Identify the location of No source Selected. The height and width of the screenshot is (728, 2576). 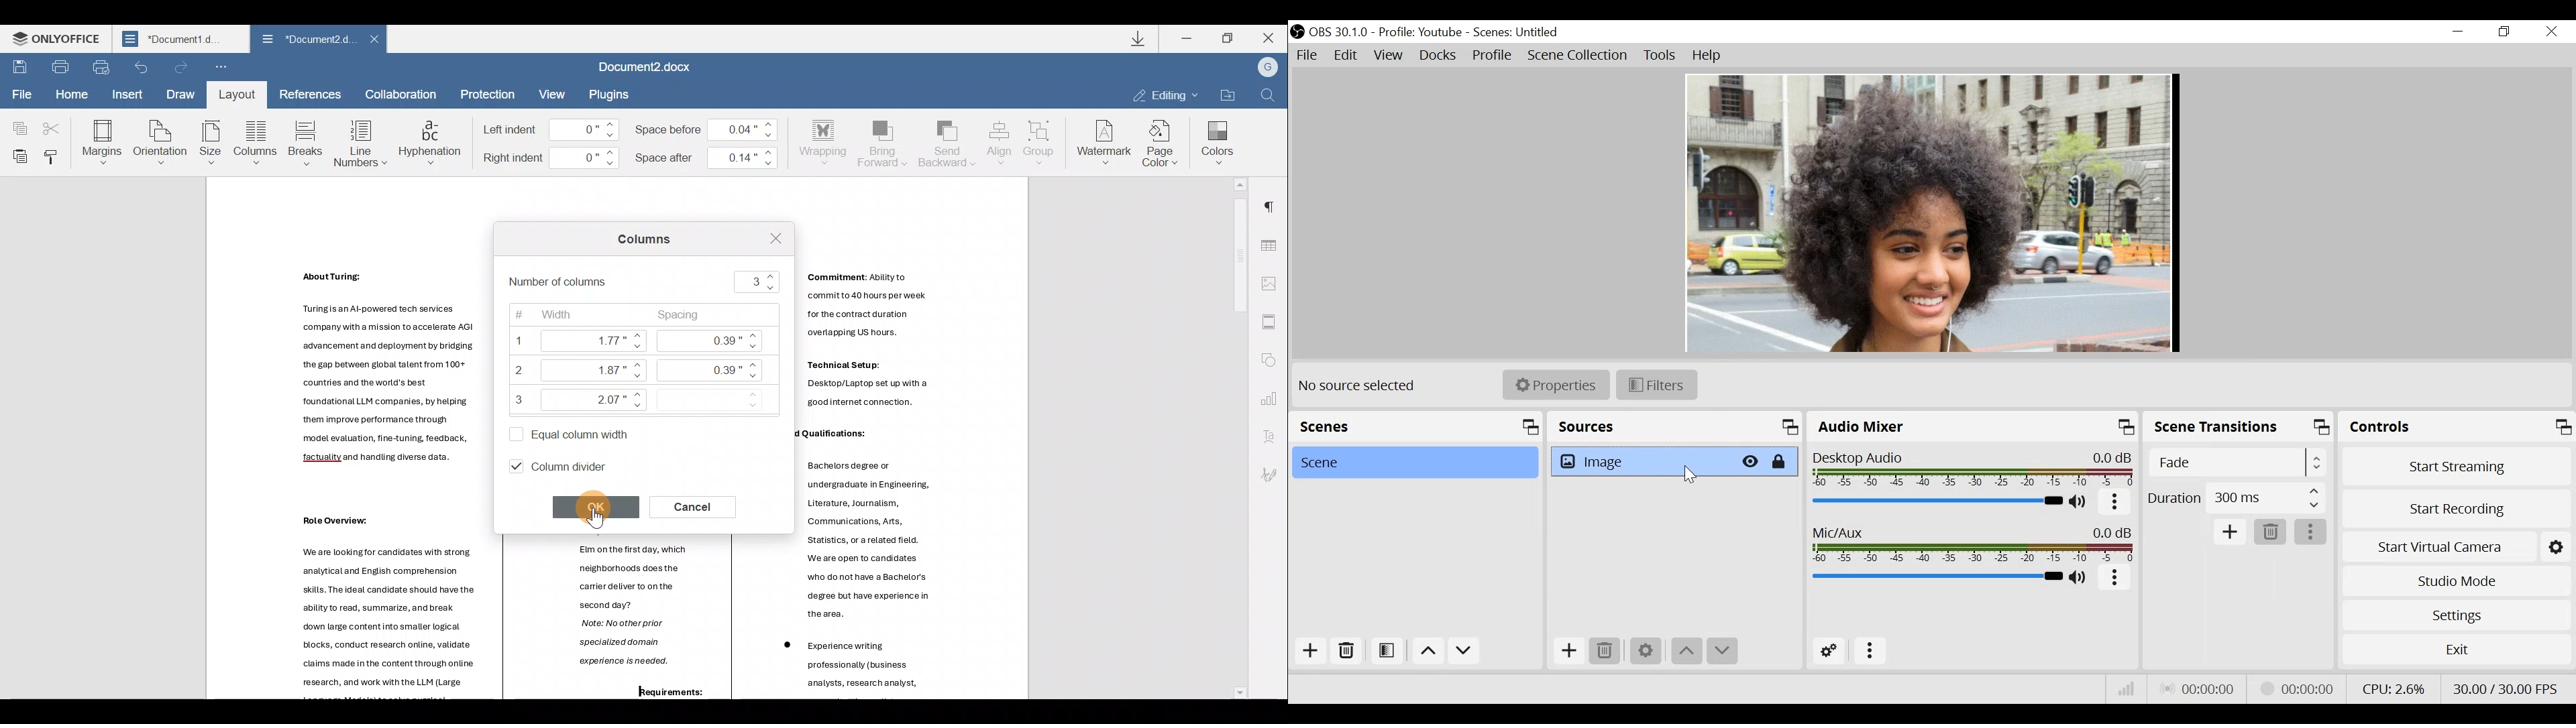
(1358, 387).